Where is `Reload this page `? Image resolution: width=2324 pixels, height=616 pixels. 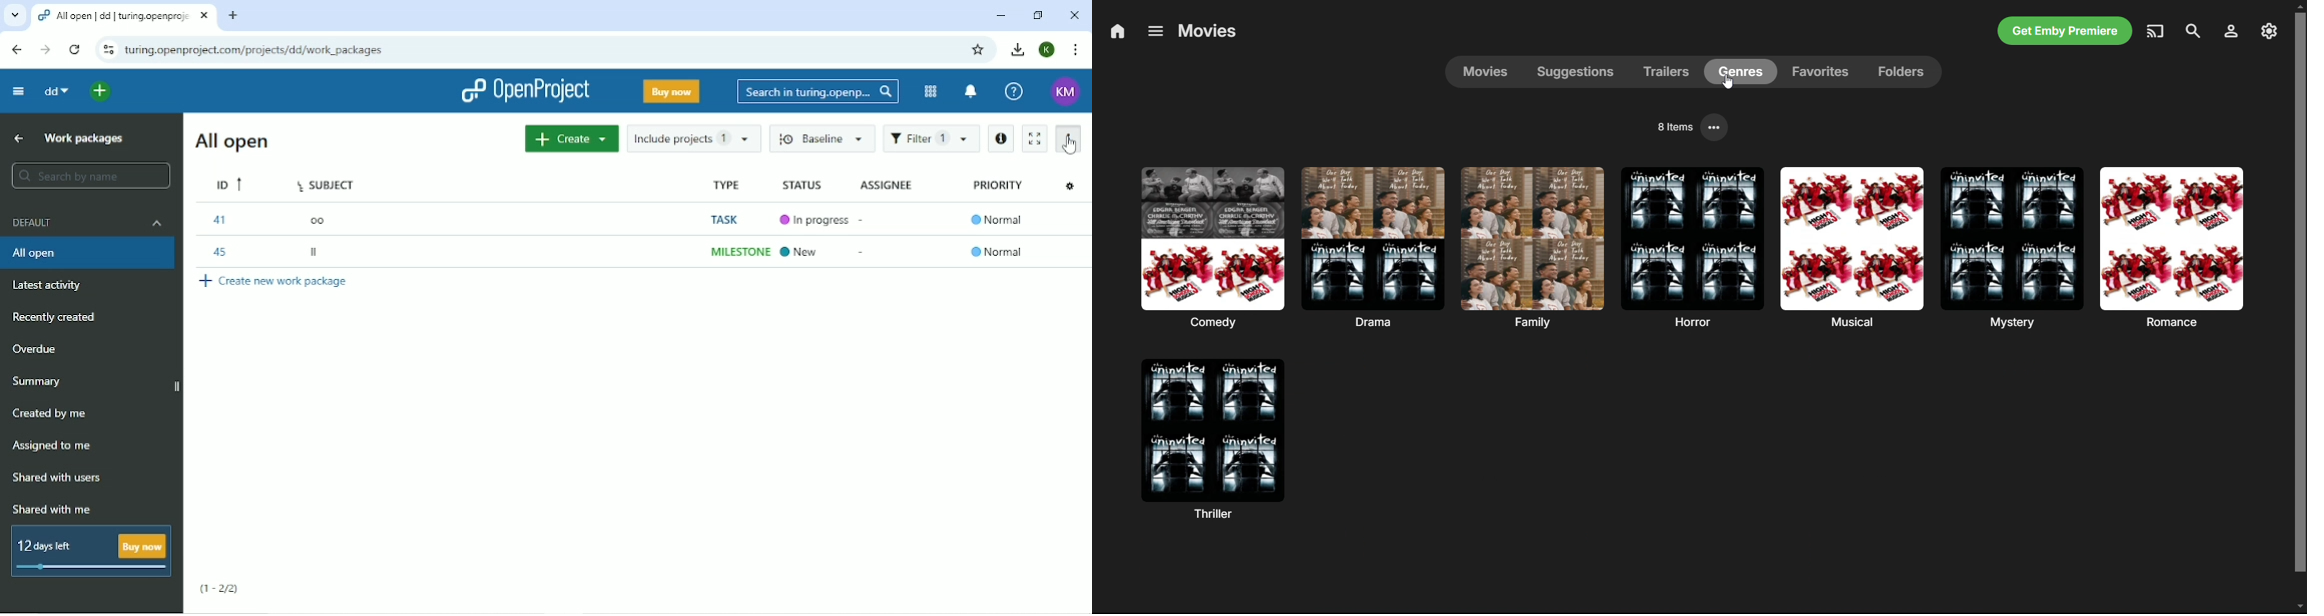 Reload this page  is located at coordinates (74, 50).